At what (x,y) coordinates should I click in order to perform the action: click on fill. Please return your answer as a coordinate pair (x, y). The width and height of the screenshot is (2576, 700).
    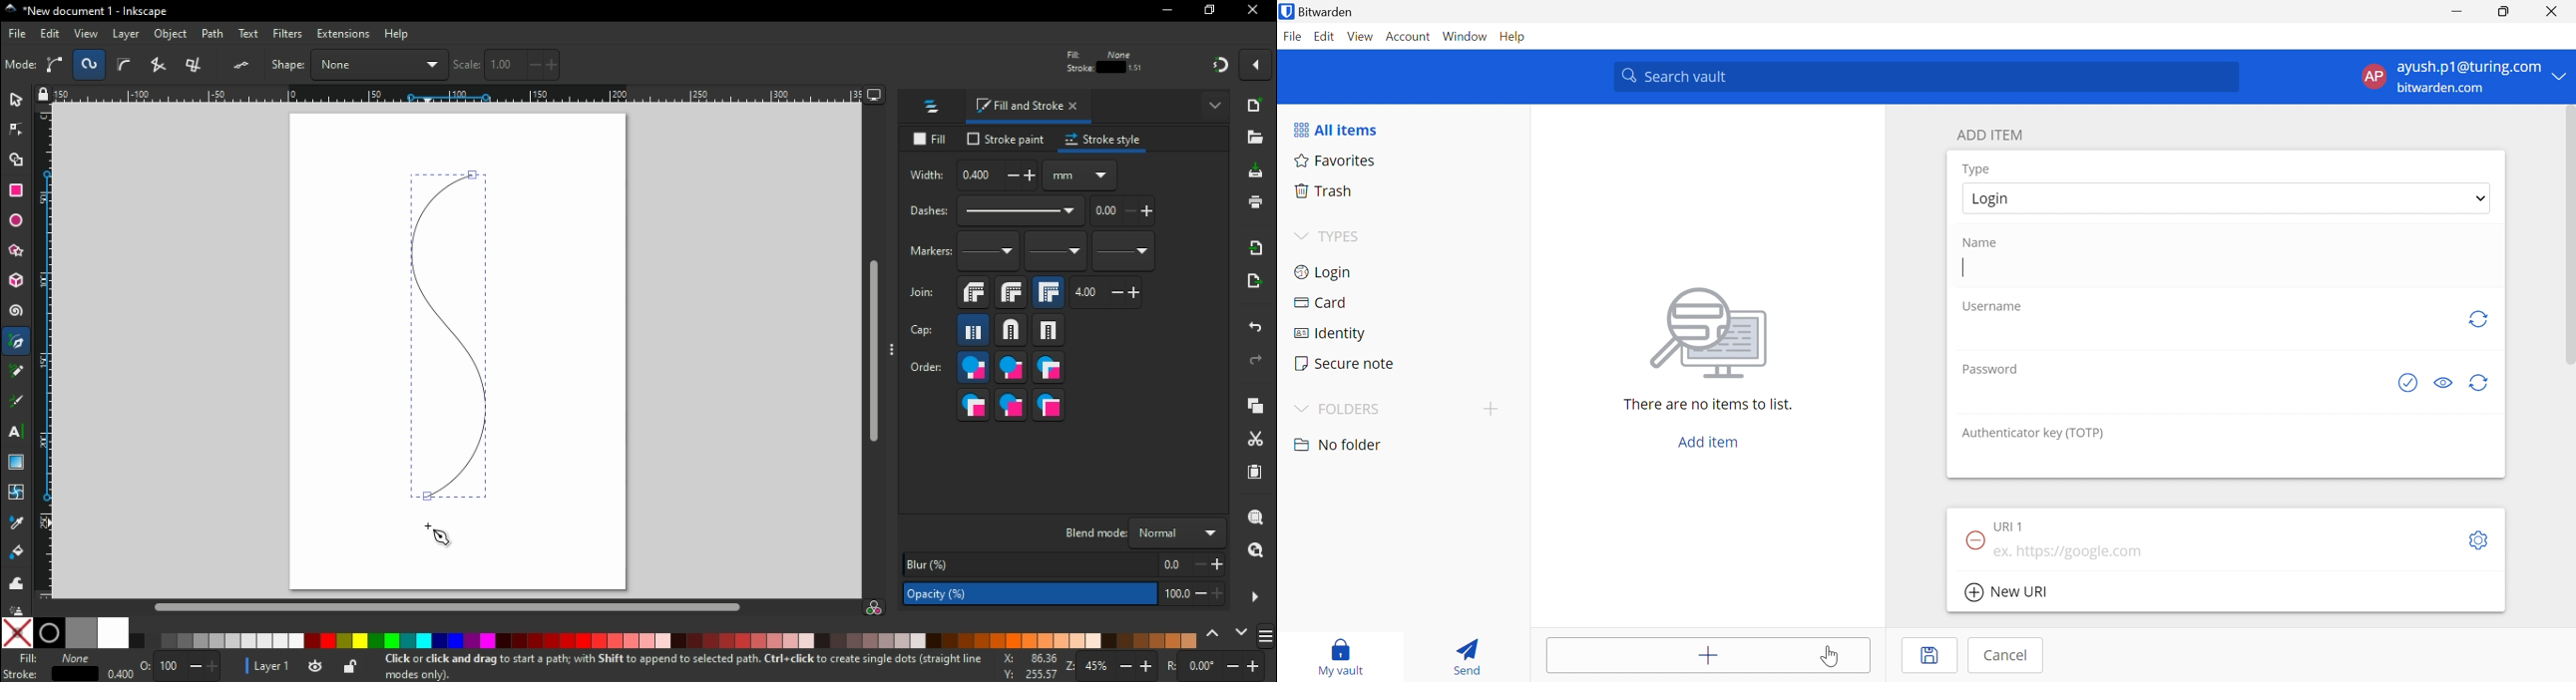
    Looking at the image, I should click on (930, 139).